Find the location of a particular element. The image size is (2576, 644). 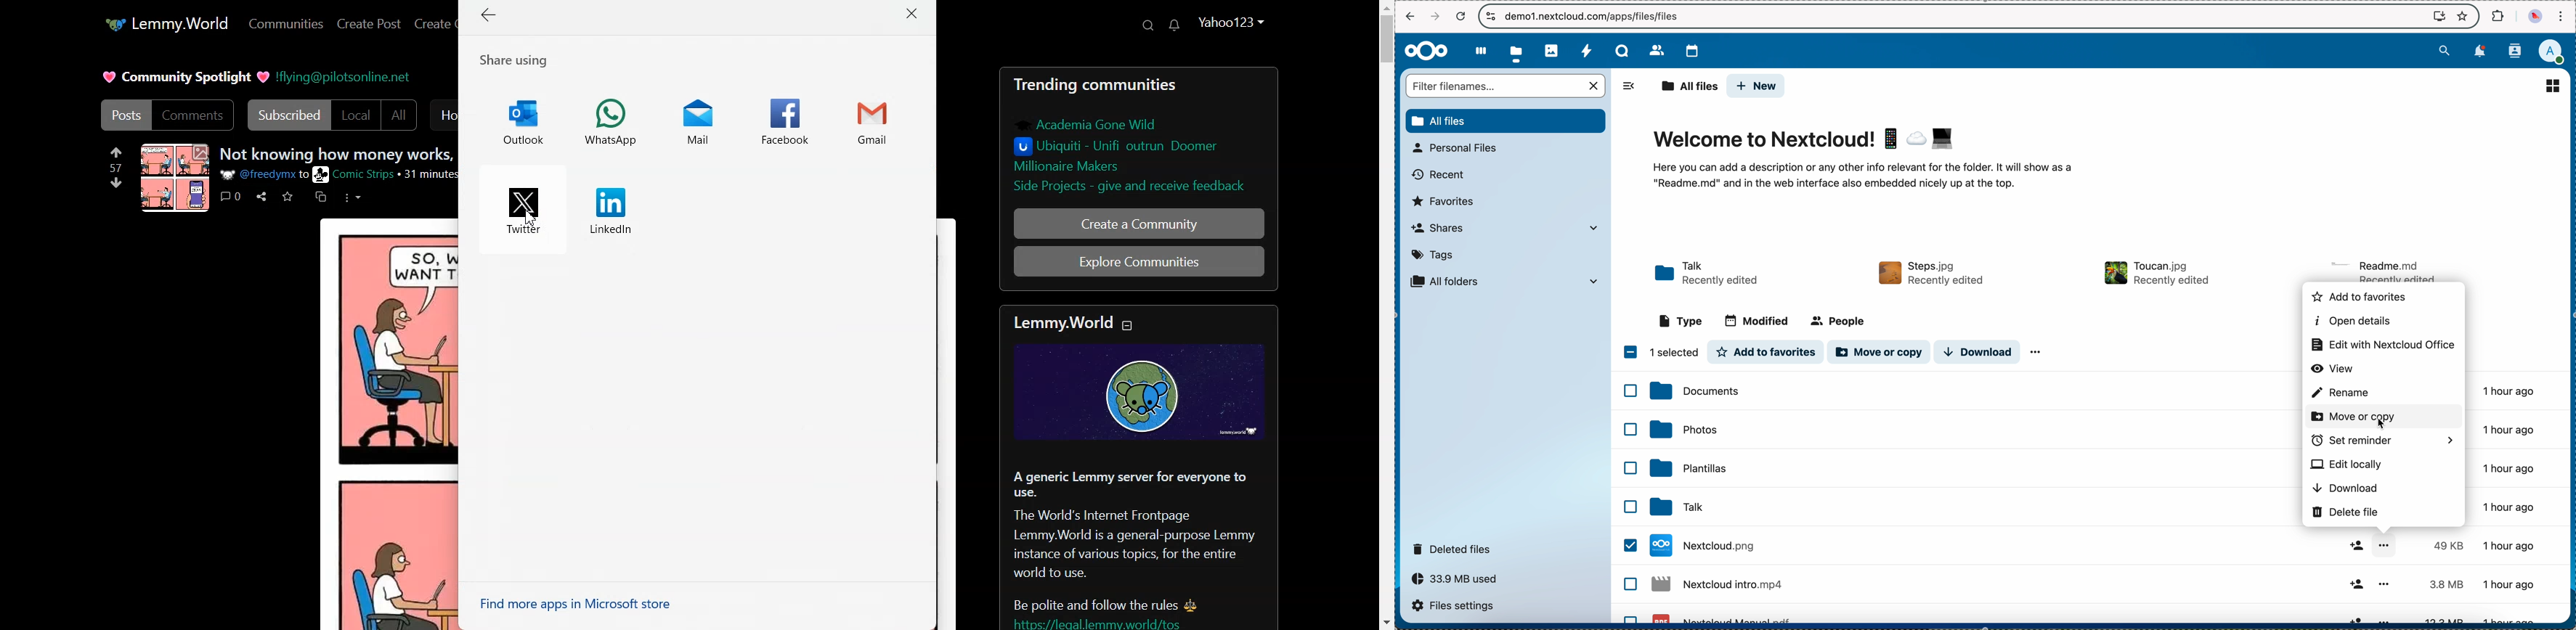

checkbox list is located at coordinates (1629, 501).